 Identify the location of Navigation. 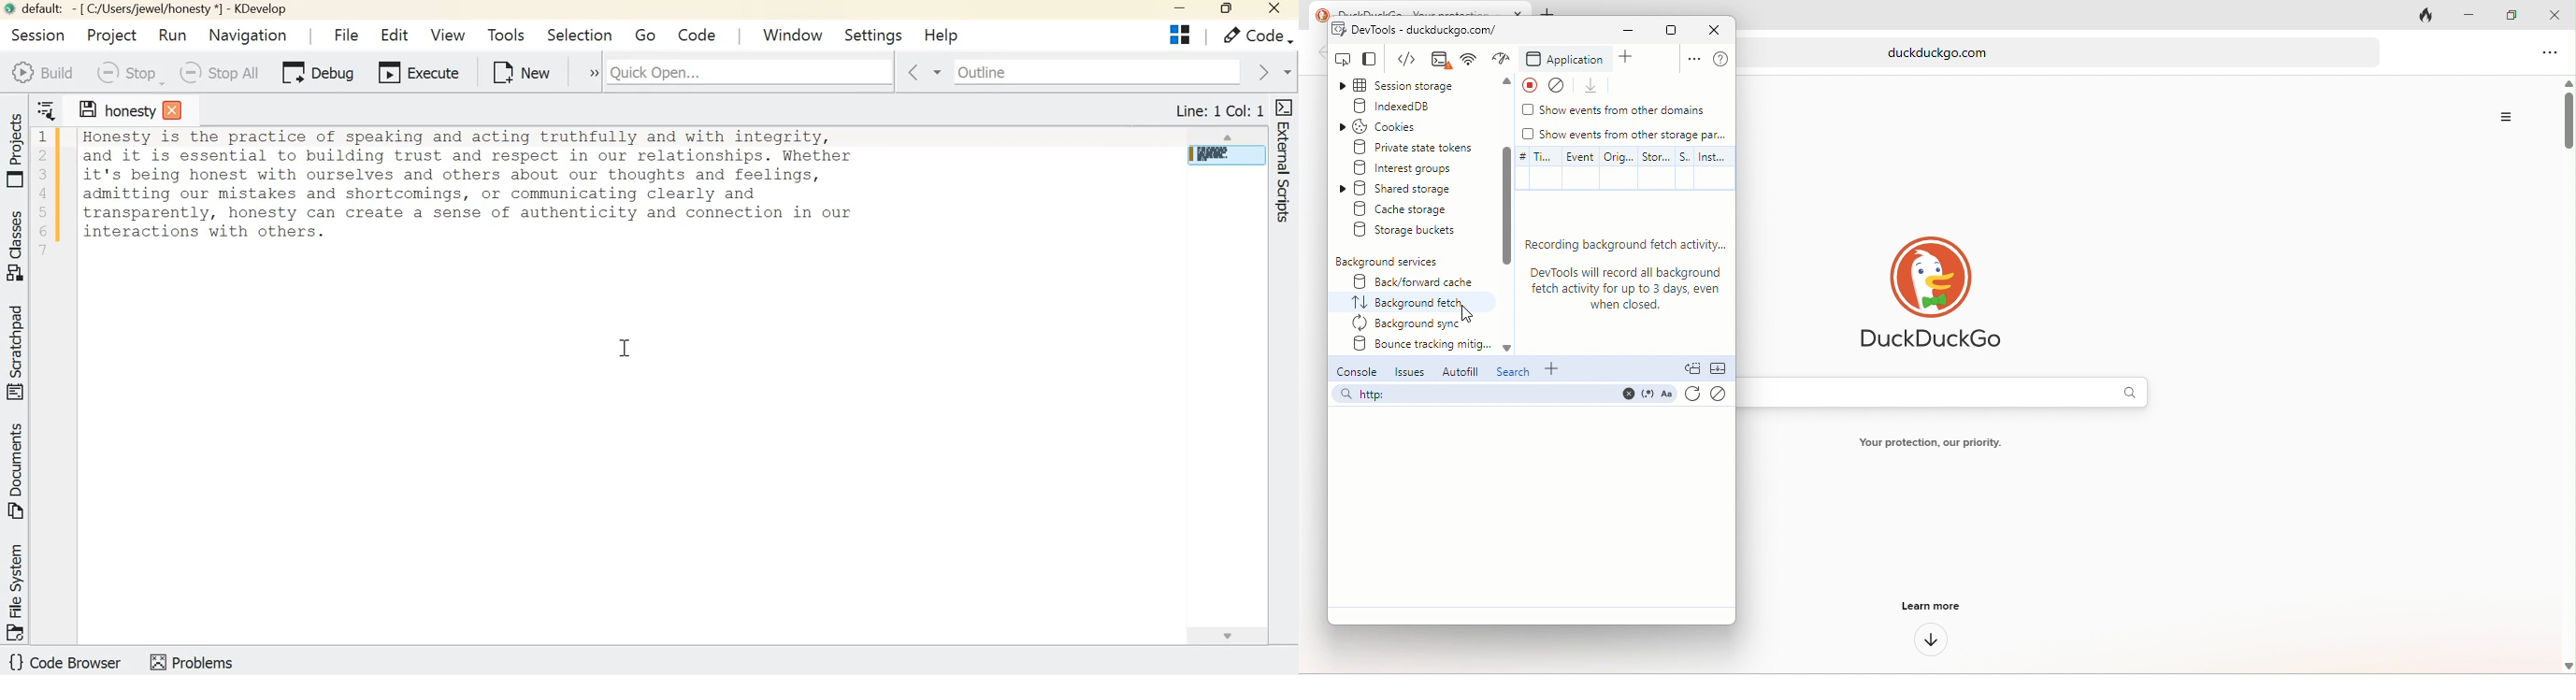
(249, 34).